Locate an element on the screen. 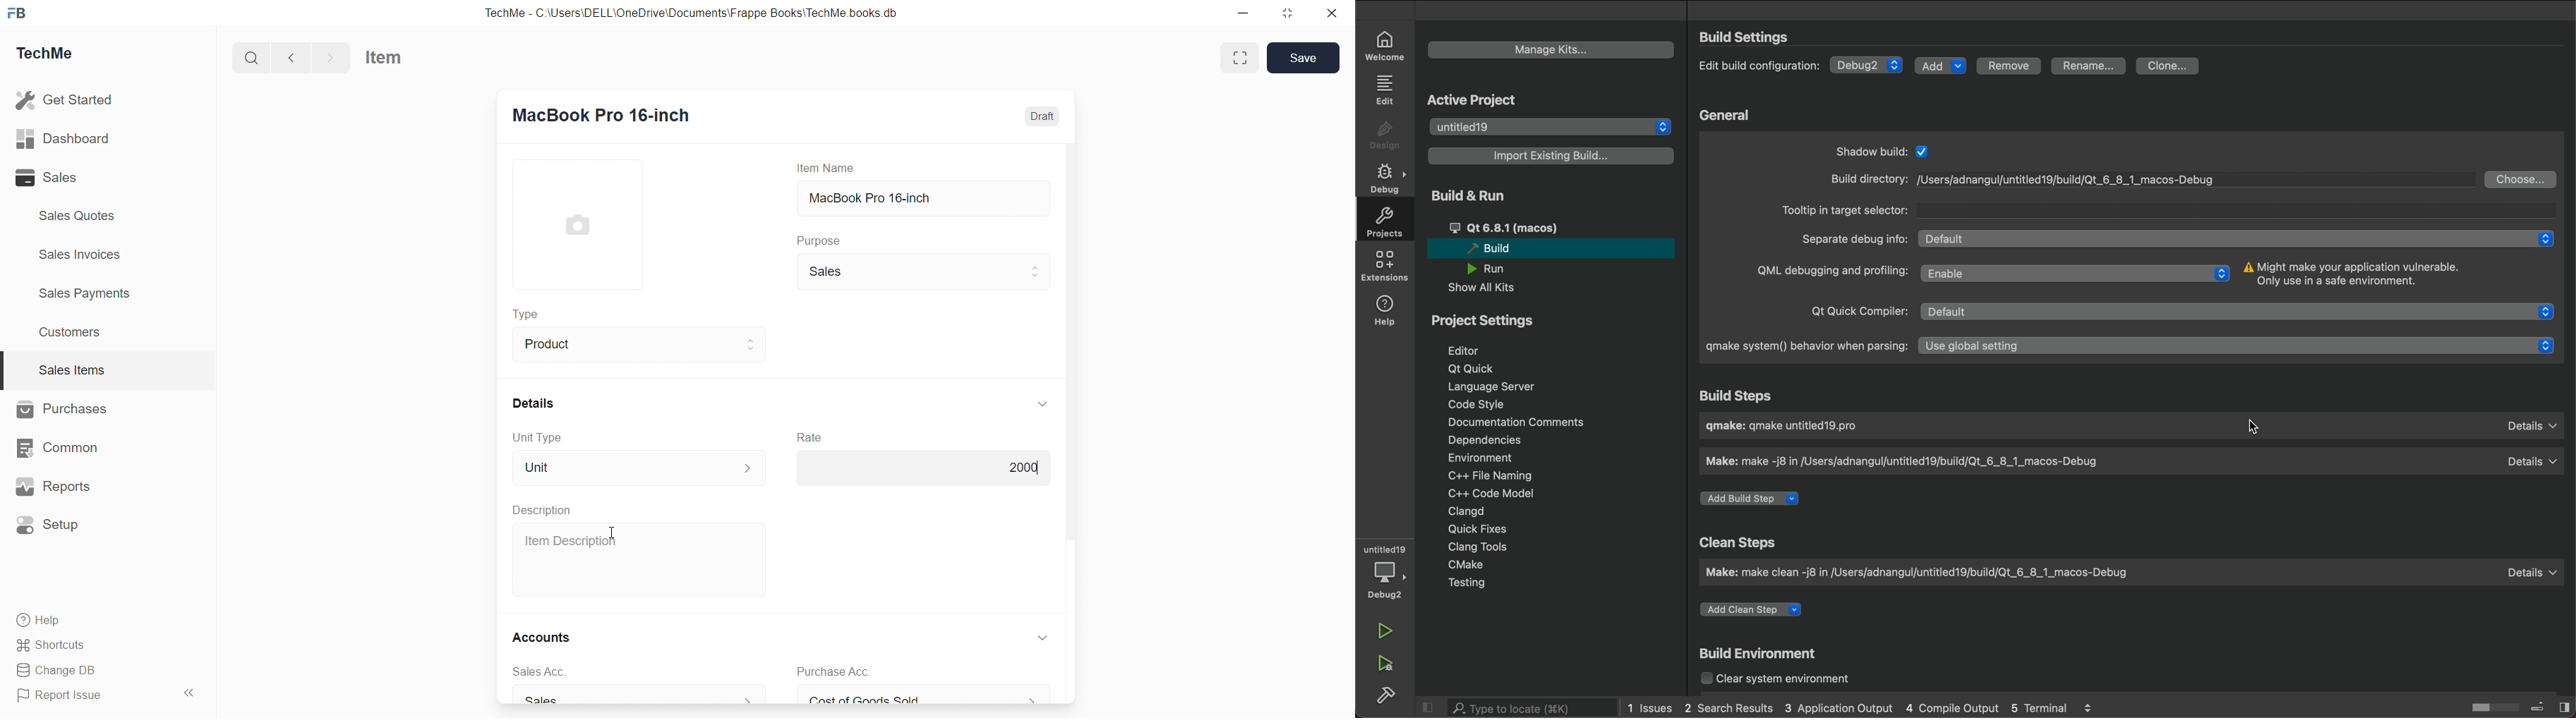  << is located at coordinates (188, 693).